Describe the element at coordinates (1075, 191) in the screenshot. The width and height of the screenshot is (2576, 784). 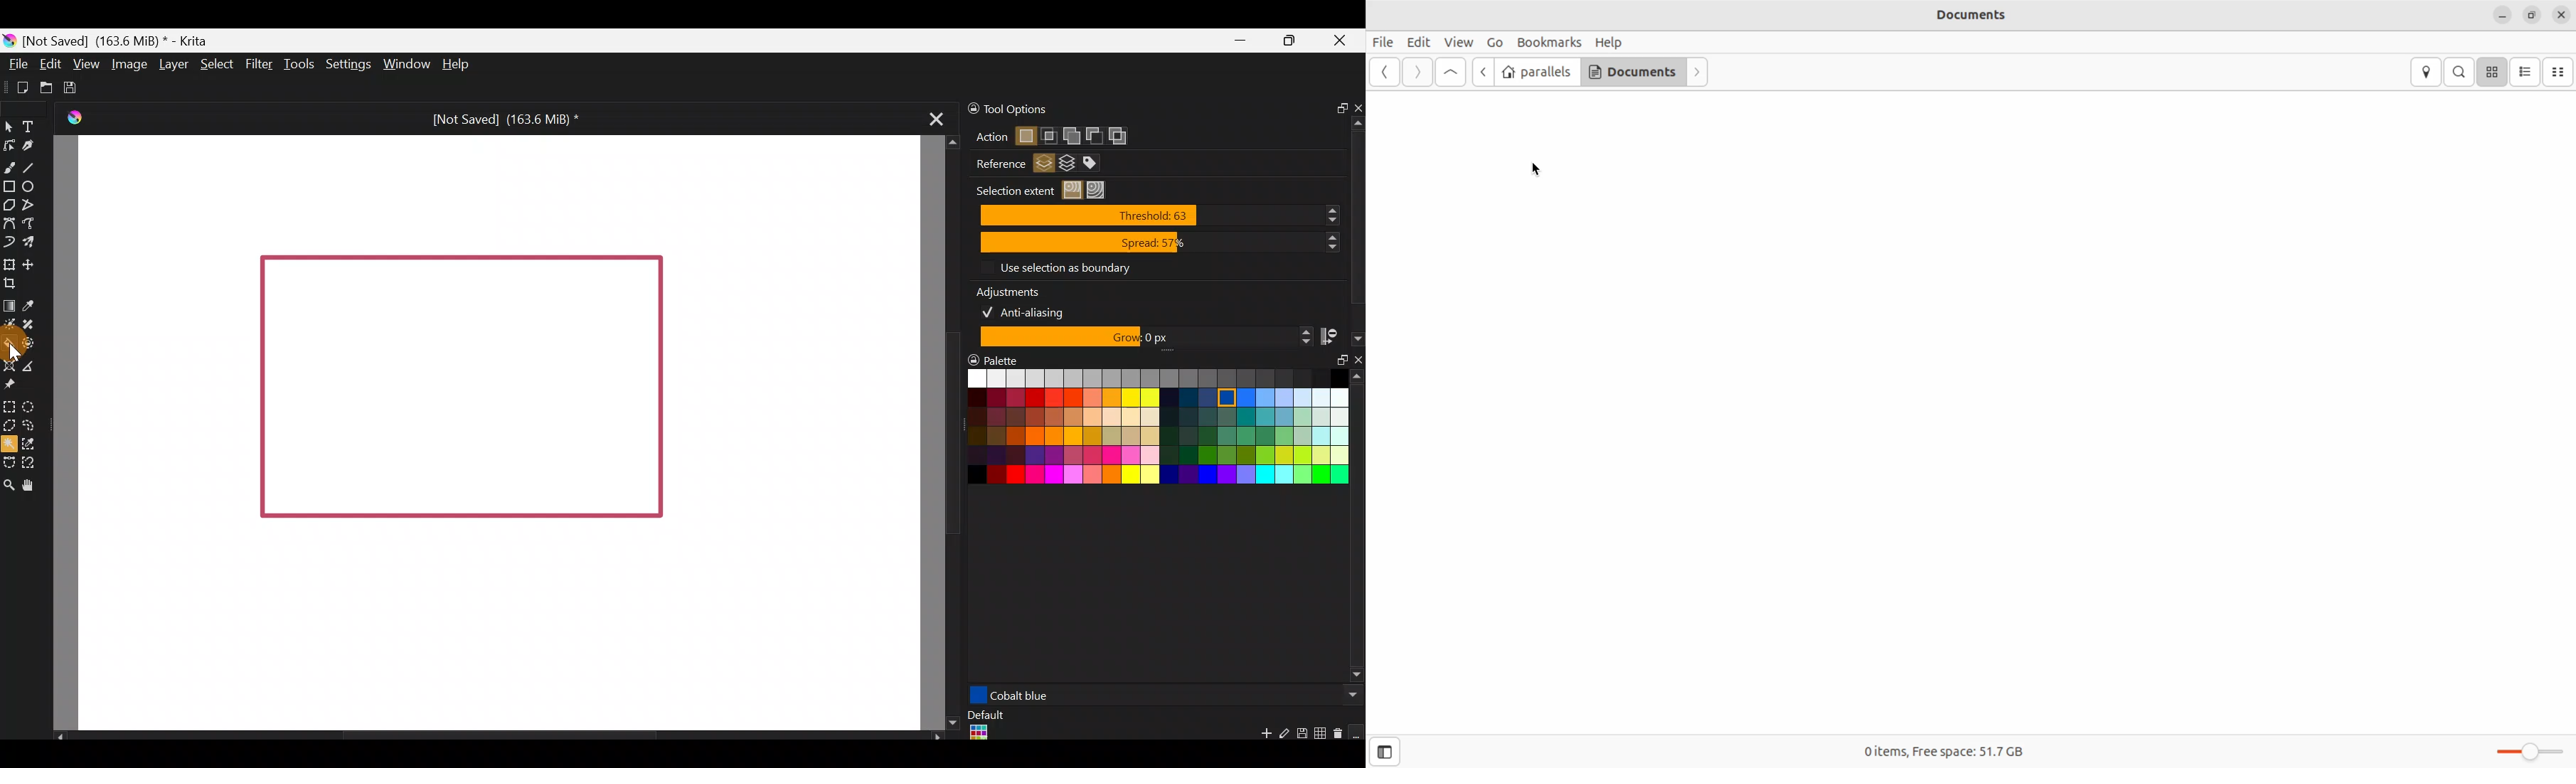
I see `Select regions similar in colour to the clicked region` at that location.